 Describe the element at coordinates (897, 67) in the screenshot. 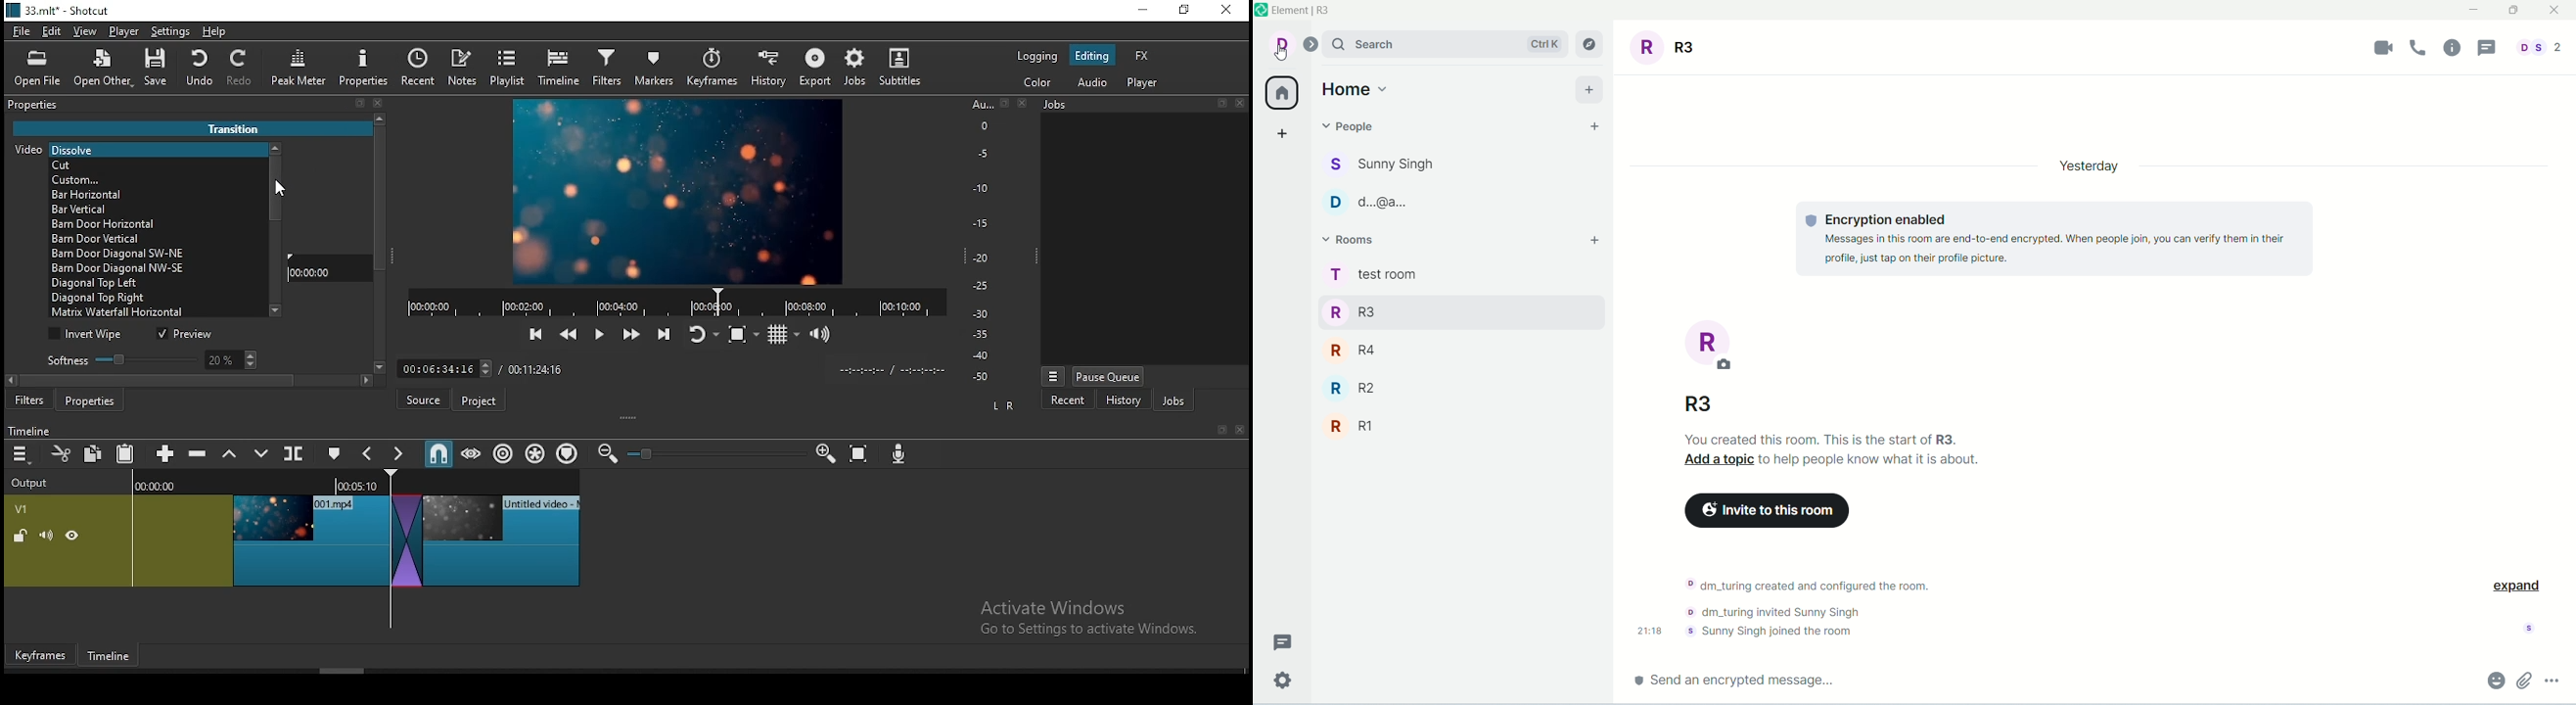

I see `subtitle` at that location.